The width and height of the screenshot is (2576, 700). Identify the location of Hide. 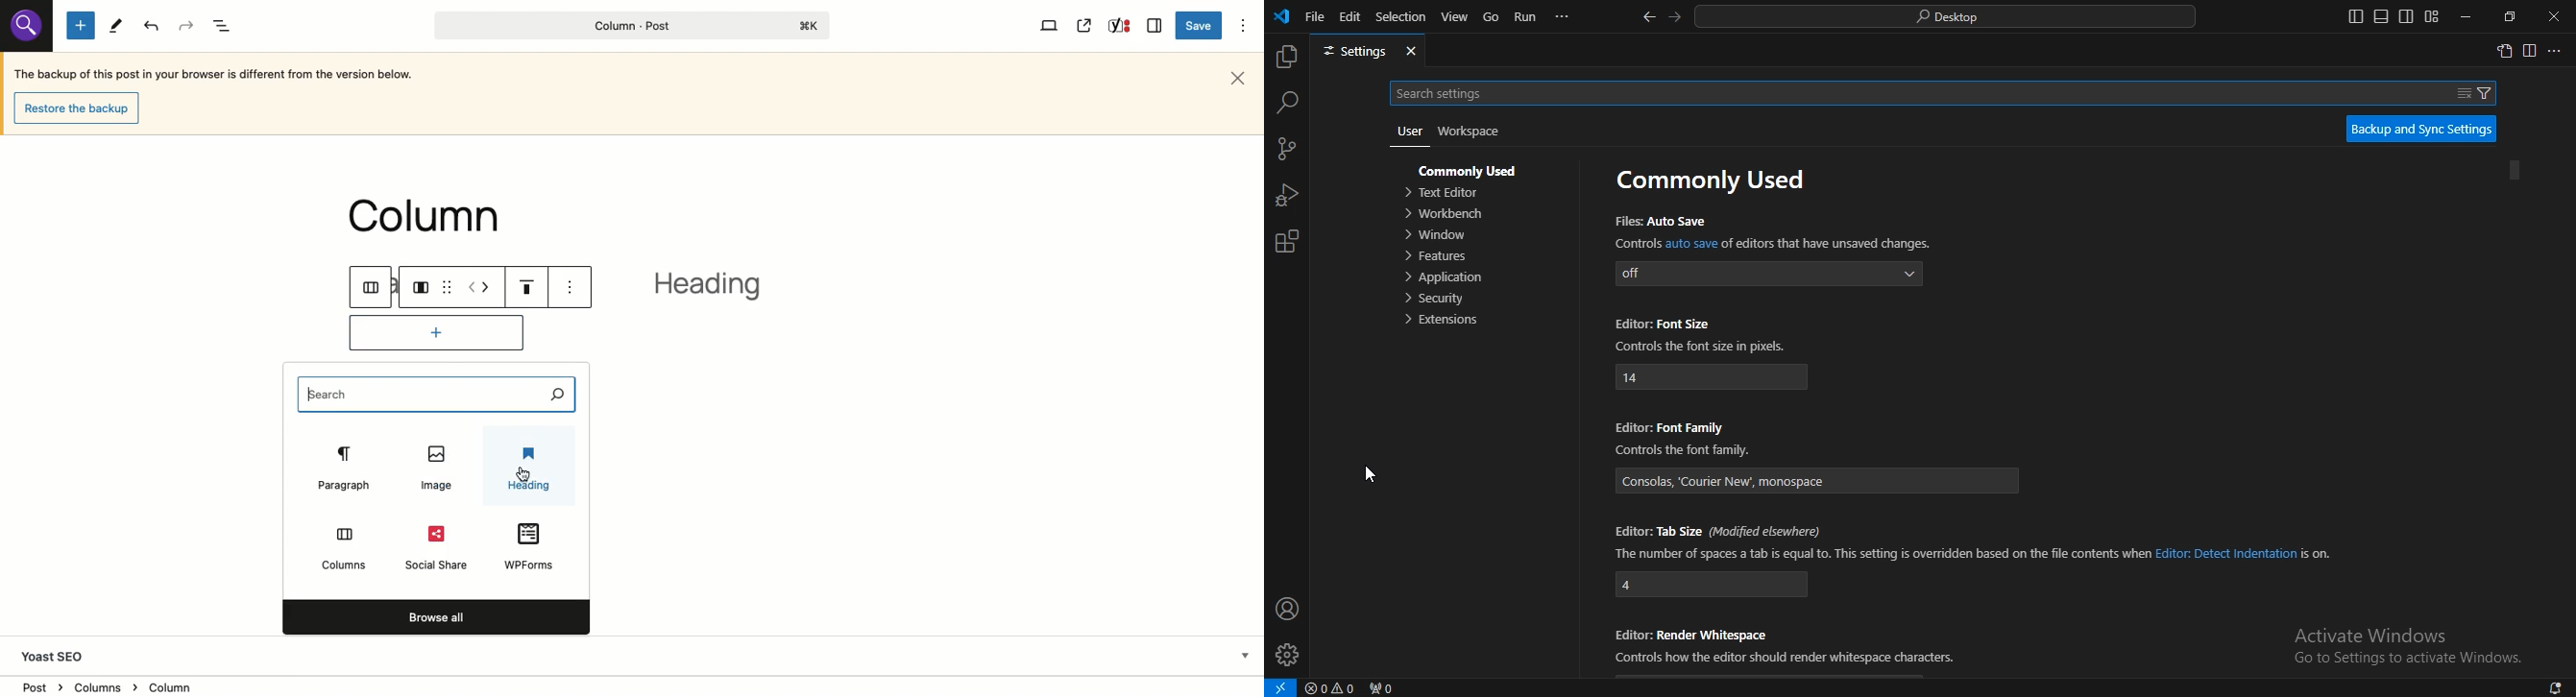
(1245, 654).